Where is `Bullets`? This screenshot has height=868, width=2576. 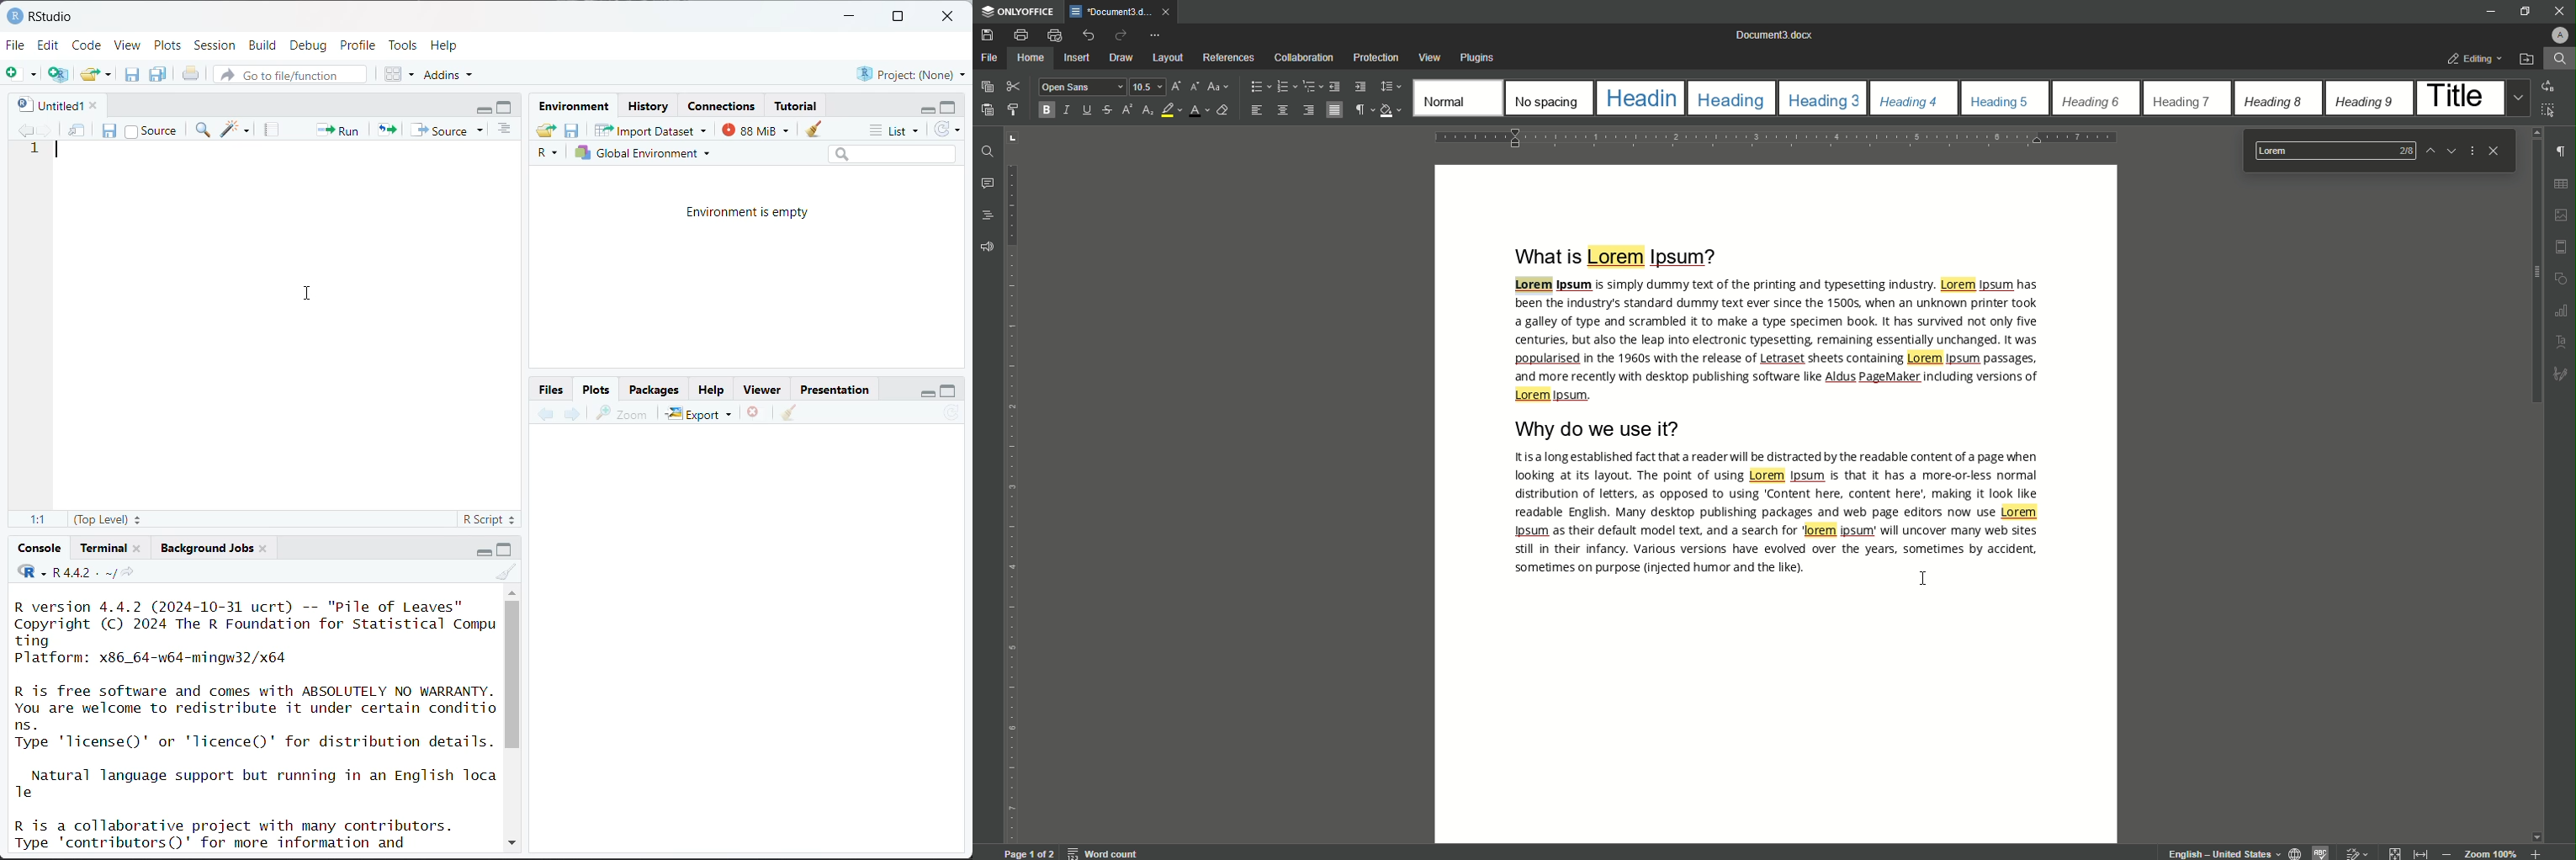 Bullets is located at coordinates (1256, 87).